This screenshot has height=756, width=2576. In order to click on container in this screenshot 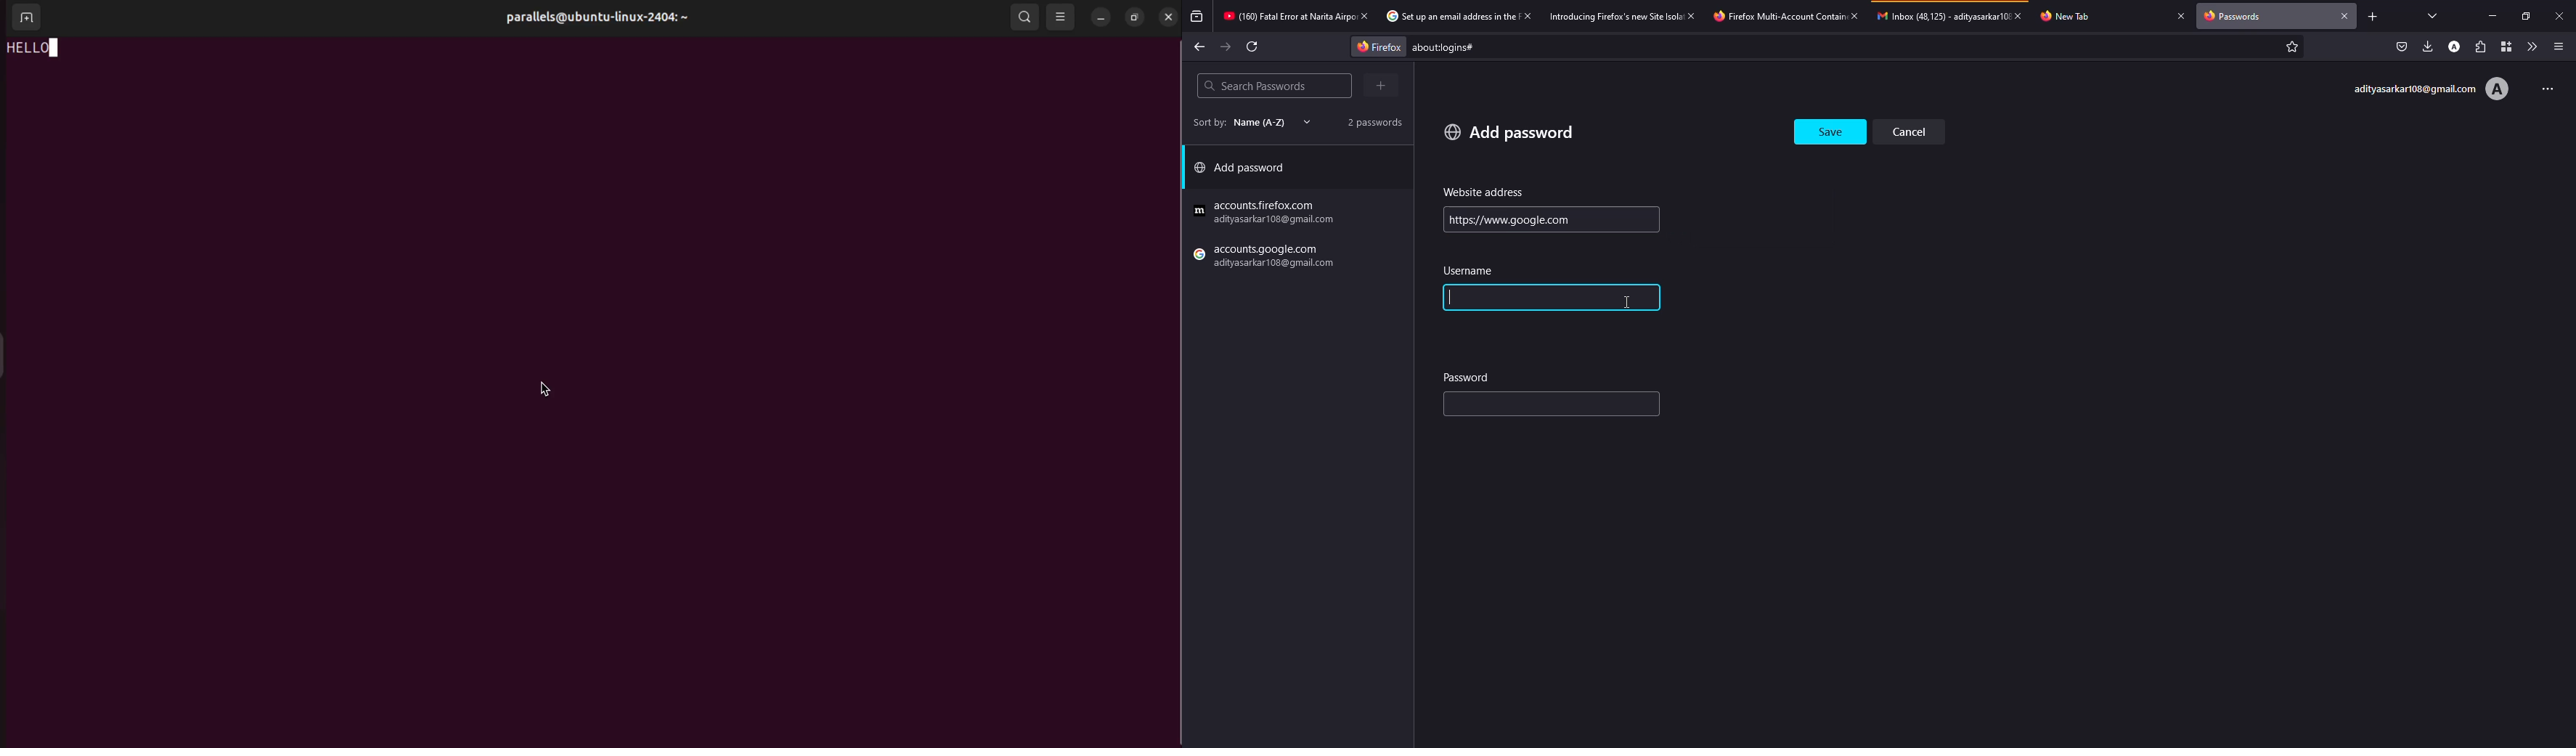, I will do `click(2503, 46)`.